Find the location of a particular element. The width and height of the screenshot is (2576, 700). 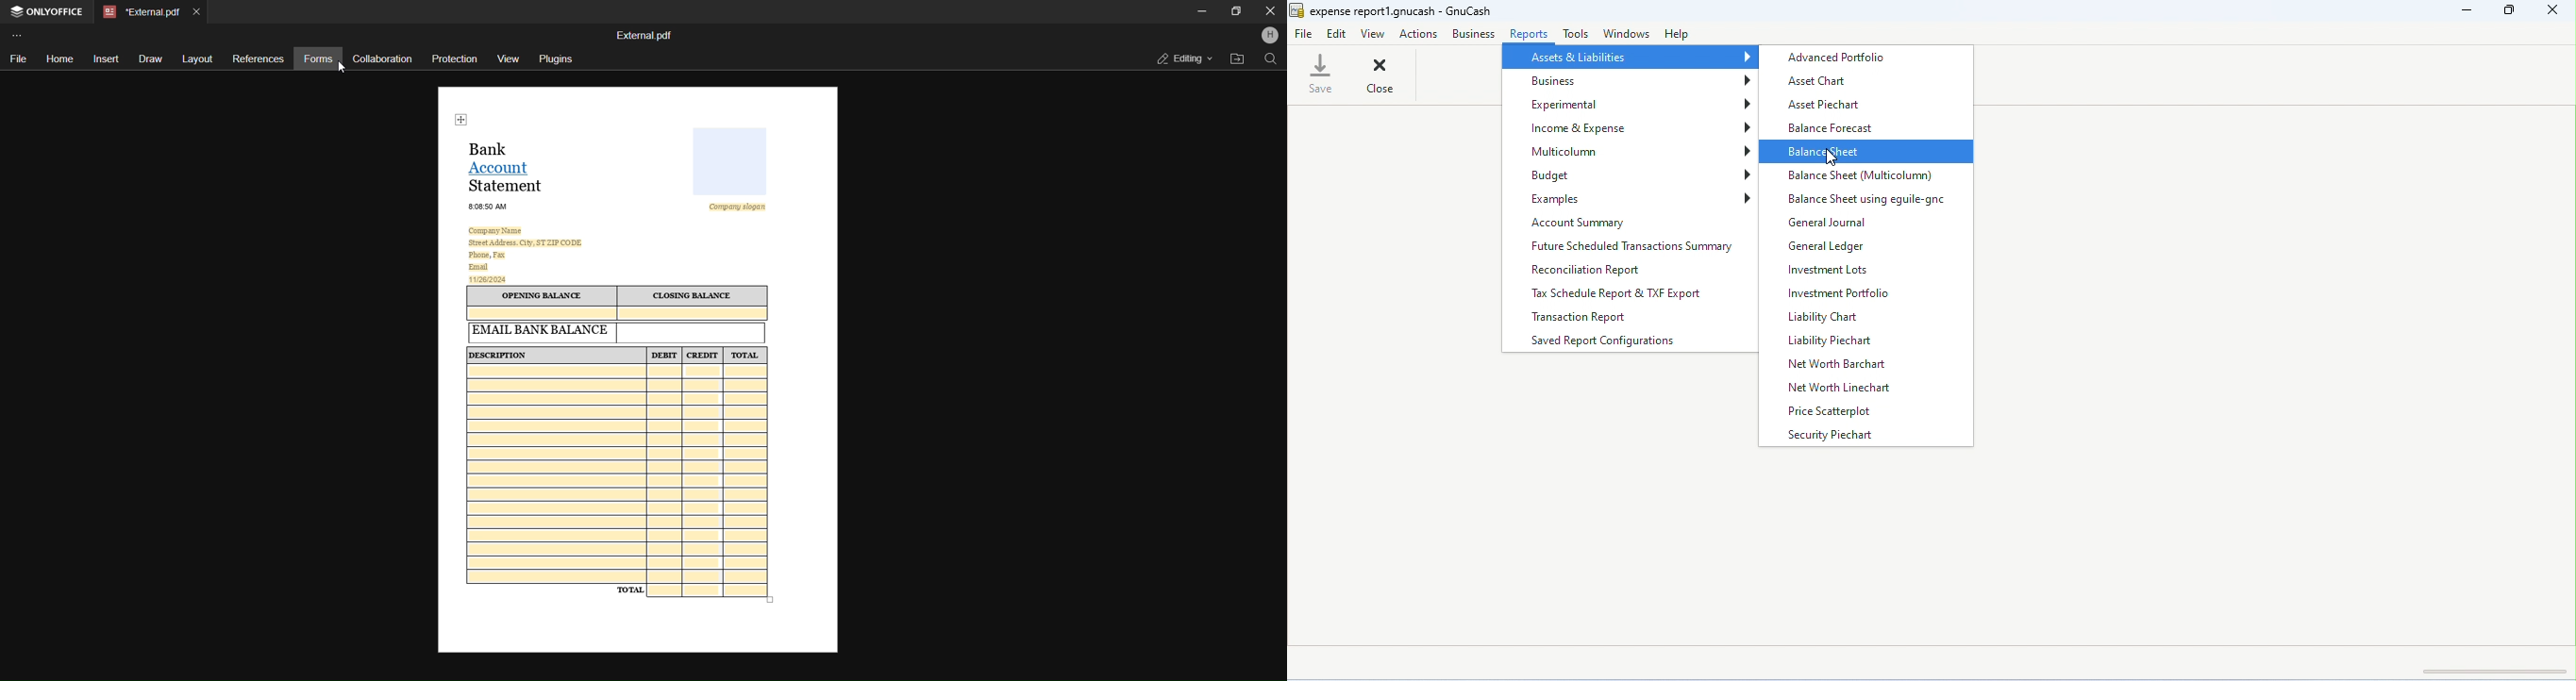

file is located at coordinates (1304, 32).